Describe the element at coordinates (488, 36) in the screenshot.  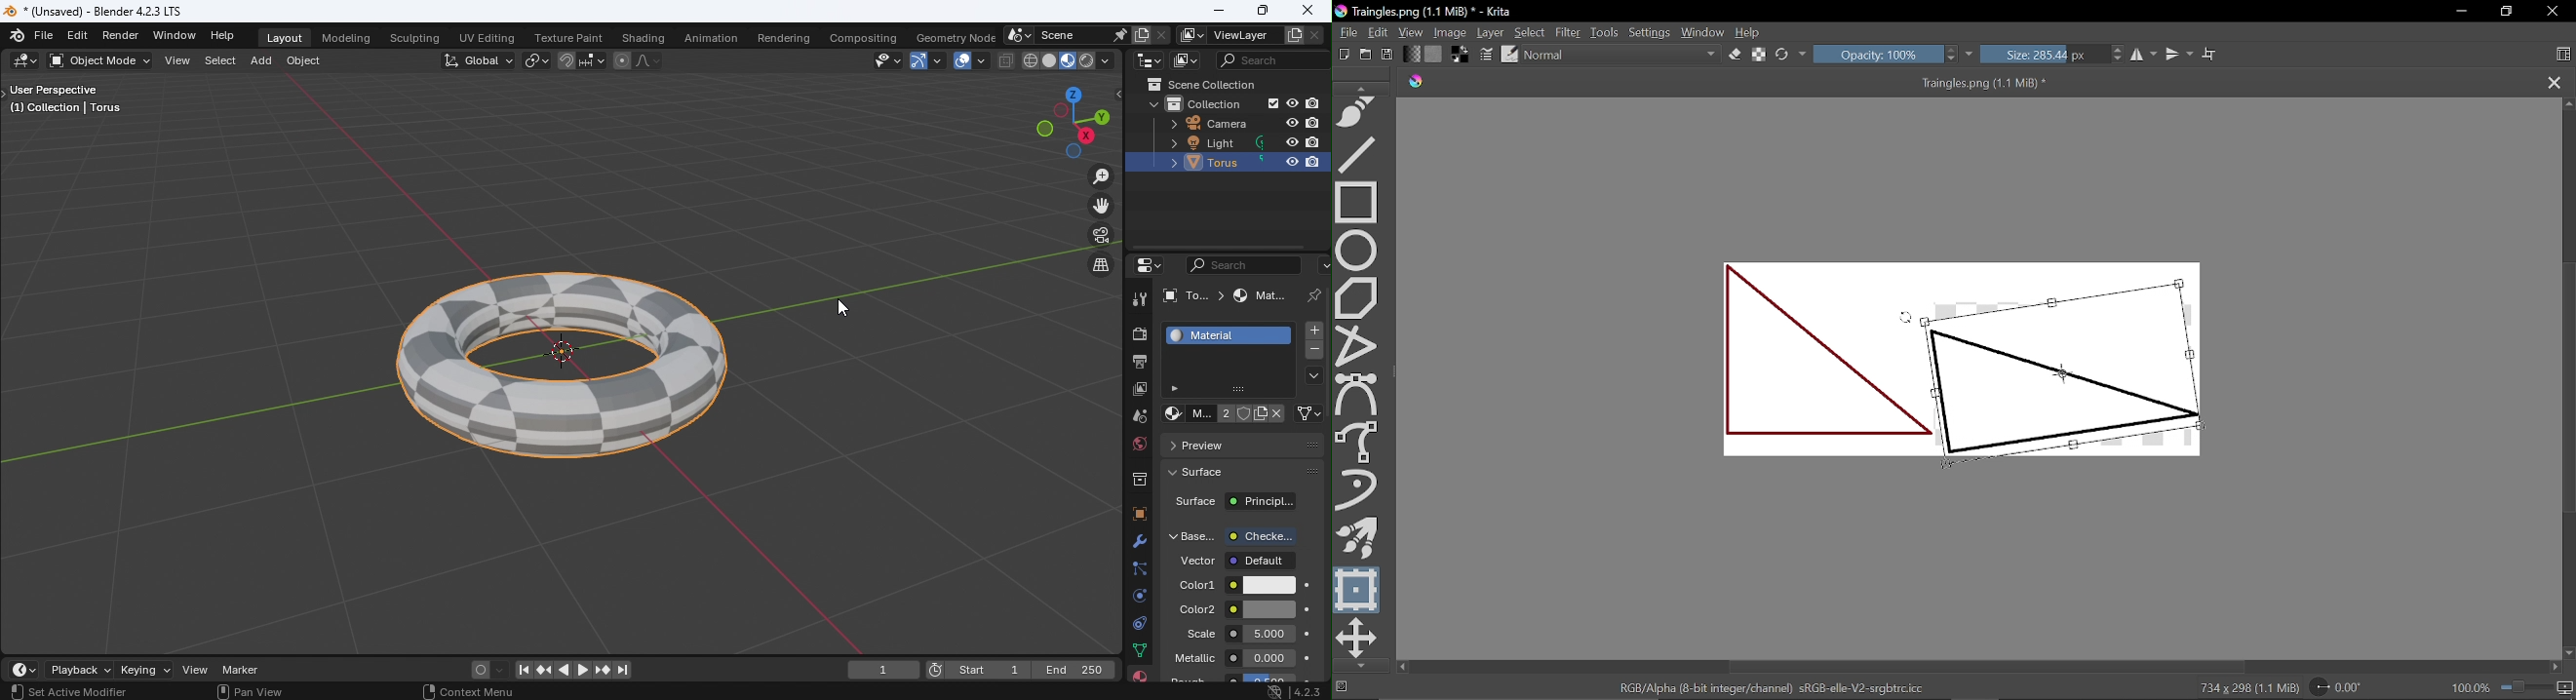
I see `UV Editing` at that location.